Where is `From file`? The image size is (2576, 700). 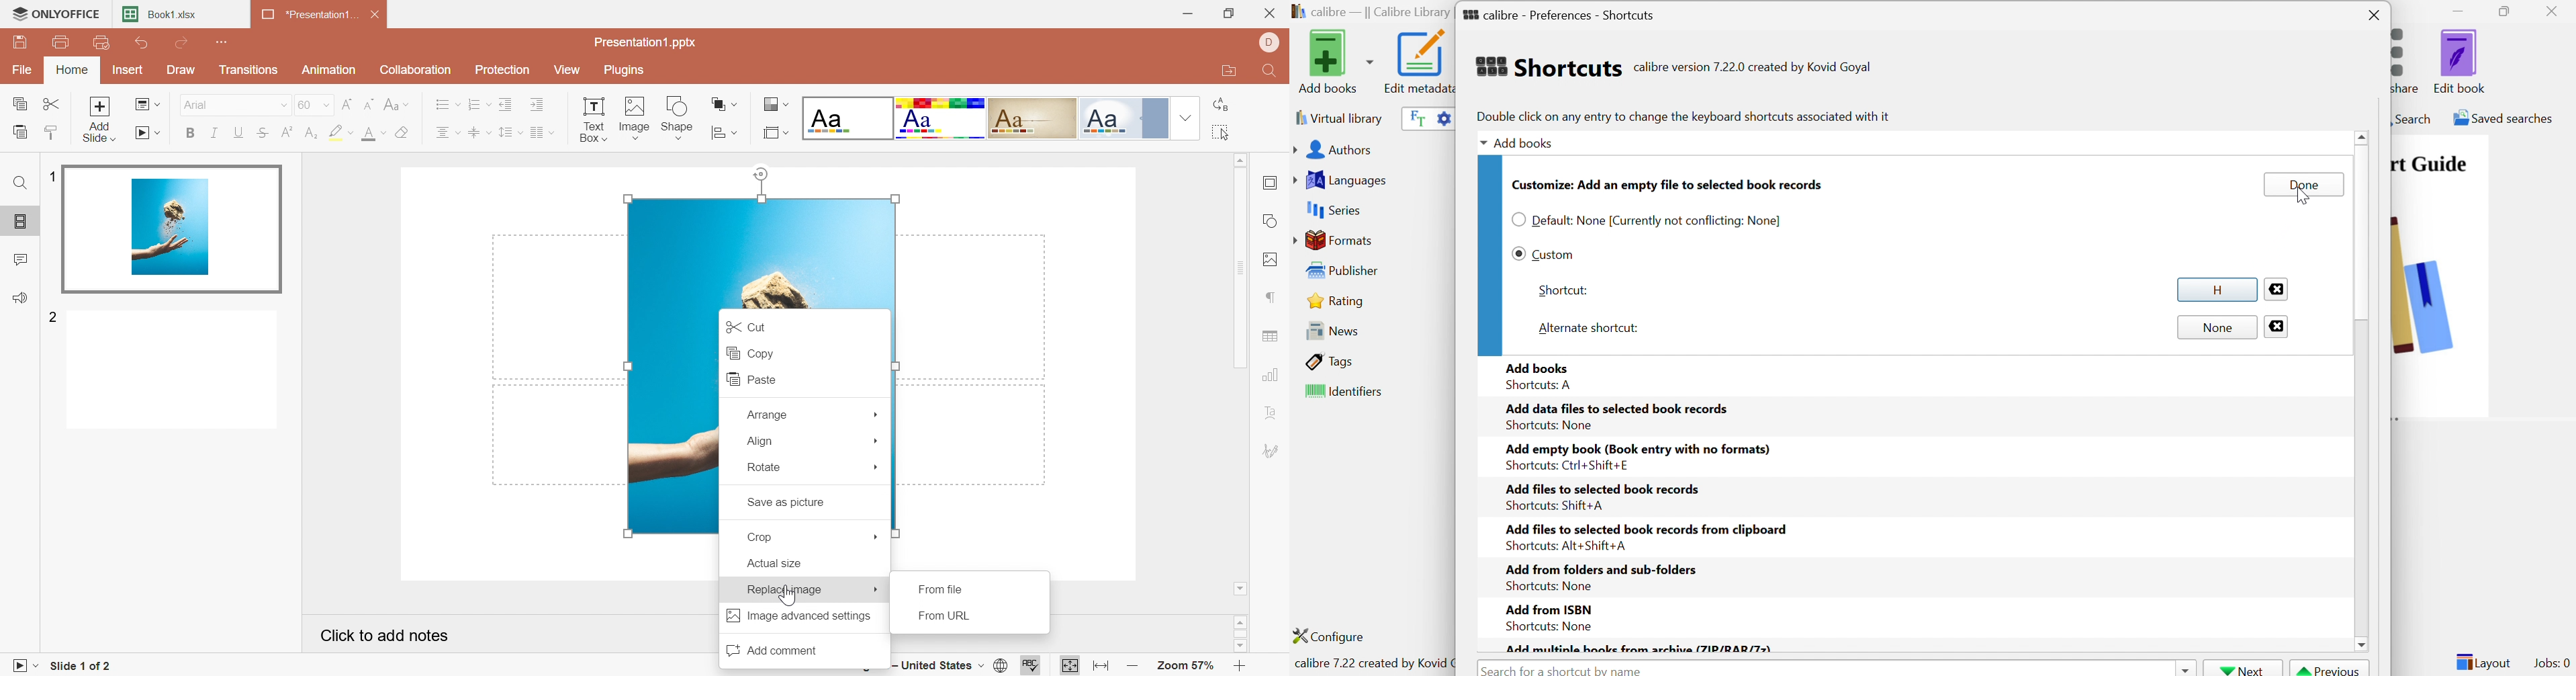
From file is located at coordinates (944, 588).